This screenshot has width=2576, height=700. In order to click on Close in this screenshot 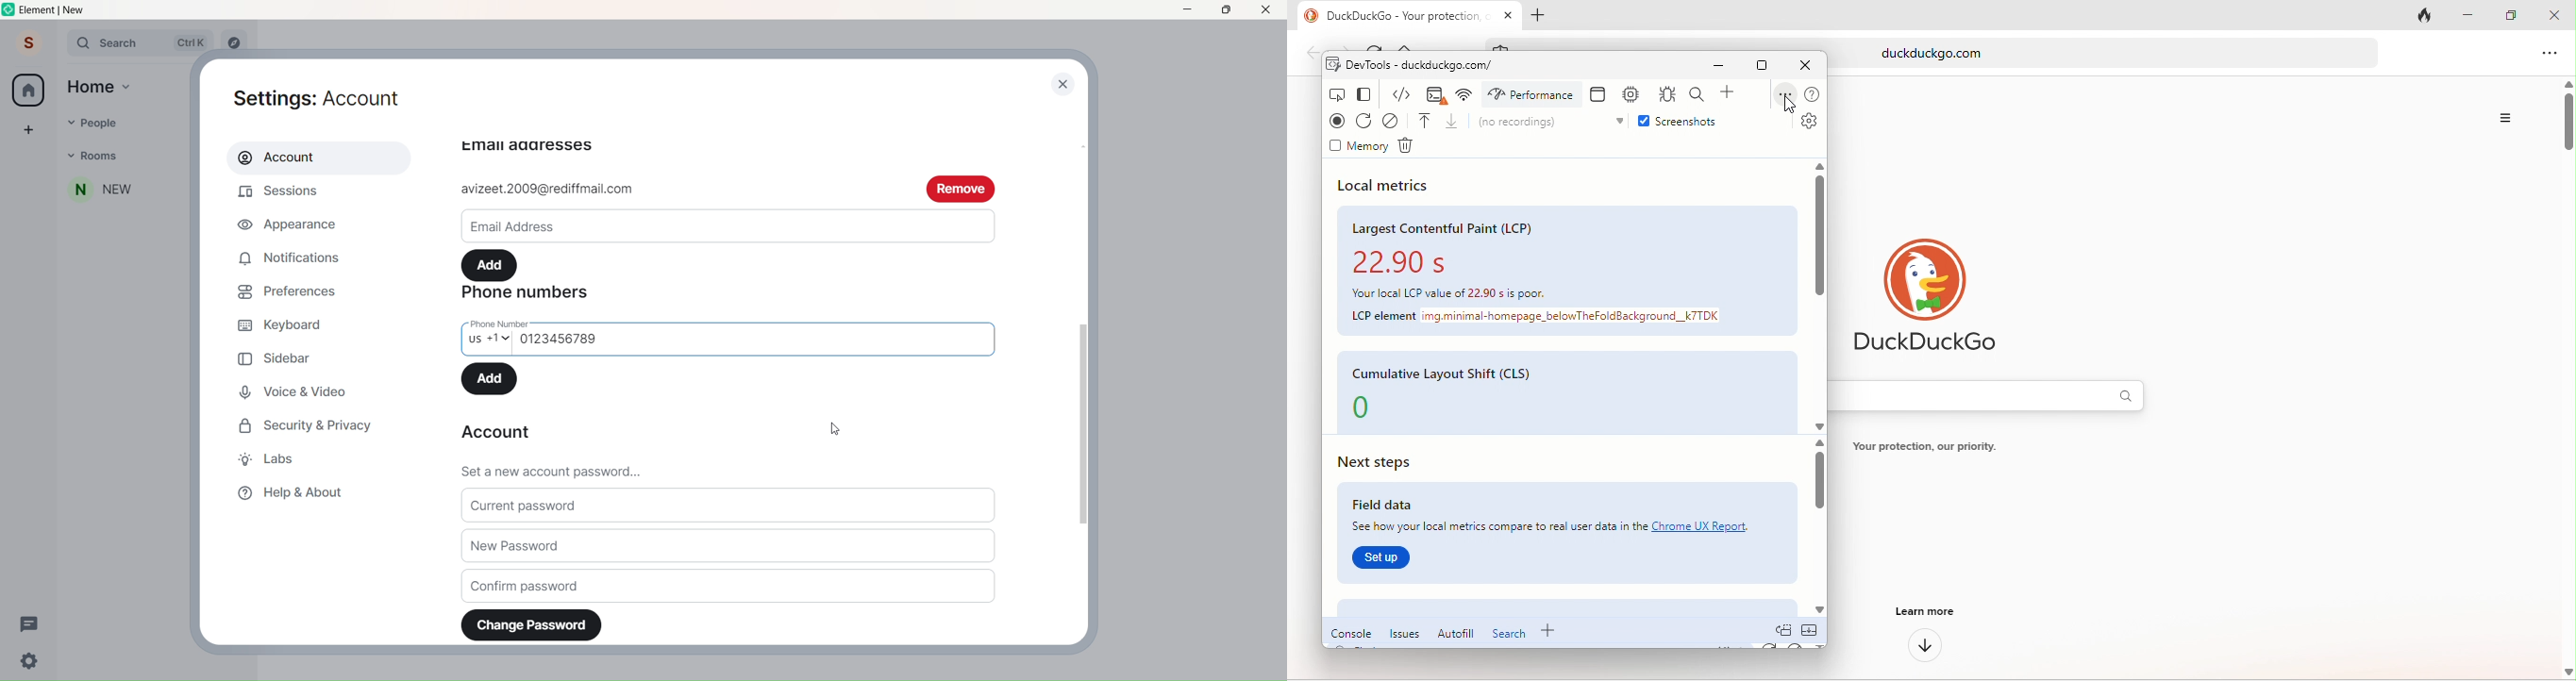, I will do `click(1267, 10)`.